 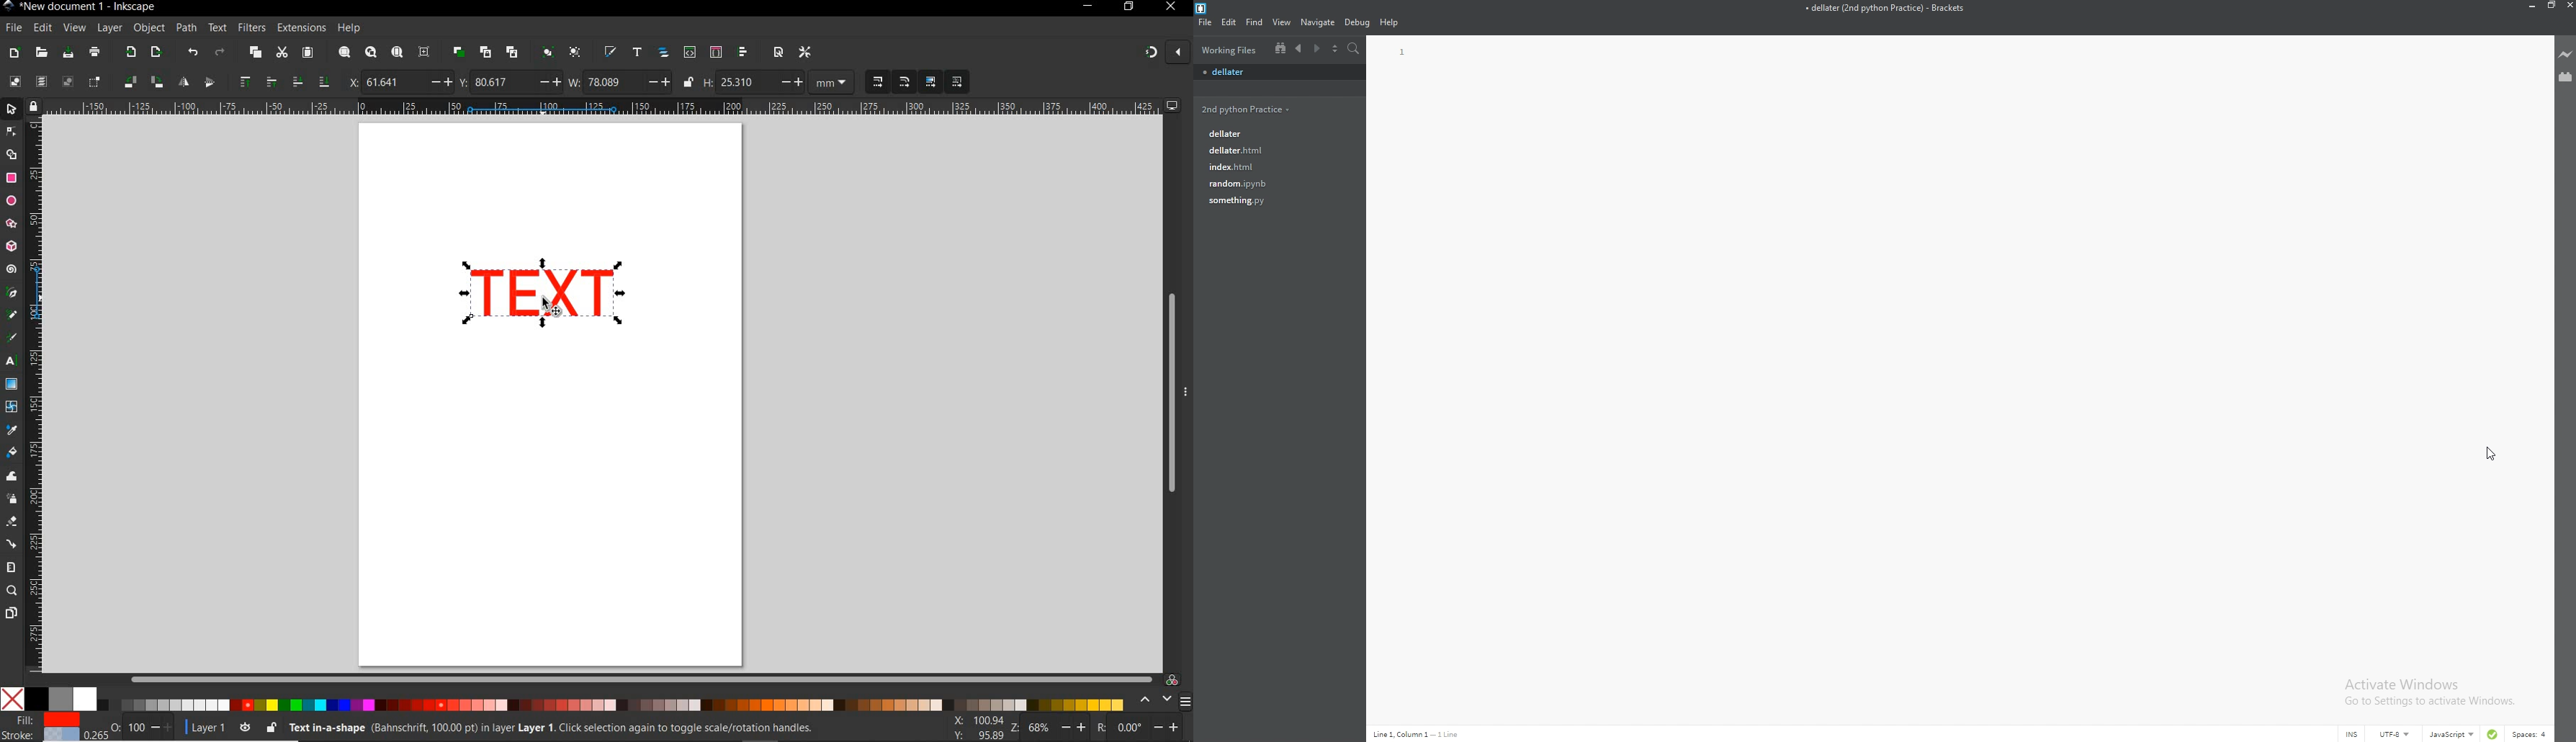 What do you see at coordinates (563, 700) in the screenshot?
I see `color palette` at bounding box center [563, 700].